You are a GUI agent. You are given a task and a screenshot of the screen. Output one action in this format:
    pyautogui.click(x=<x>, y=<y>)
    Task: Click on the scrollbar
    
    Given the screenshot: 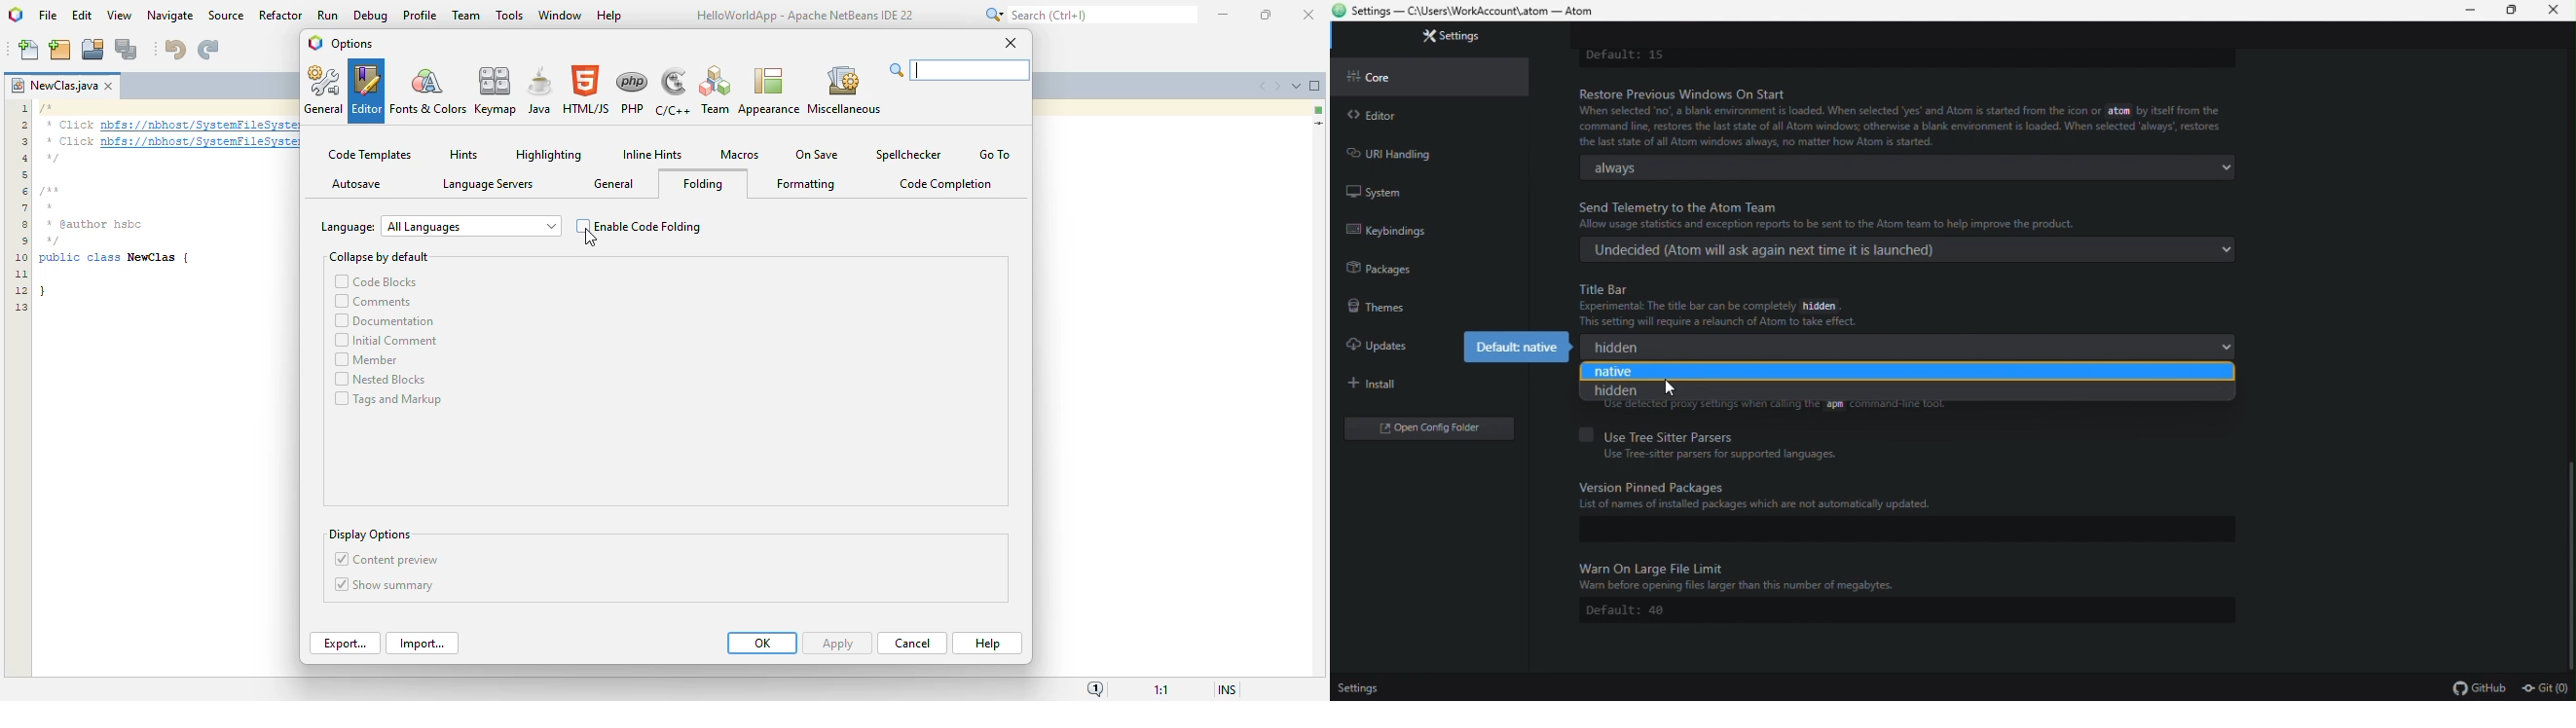 What is the action you would take?
    pyautogui.click(x=2572, y=567)
    